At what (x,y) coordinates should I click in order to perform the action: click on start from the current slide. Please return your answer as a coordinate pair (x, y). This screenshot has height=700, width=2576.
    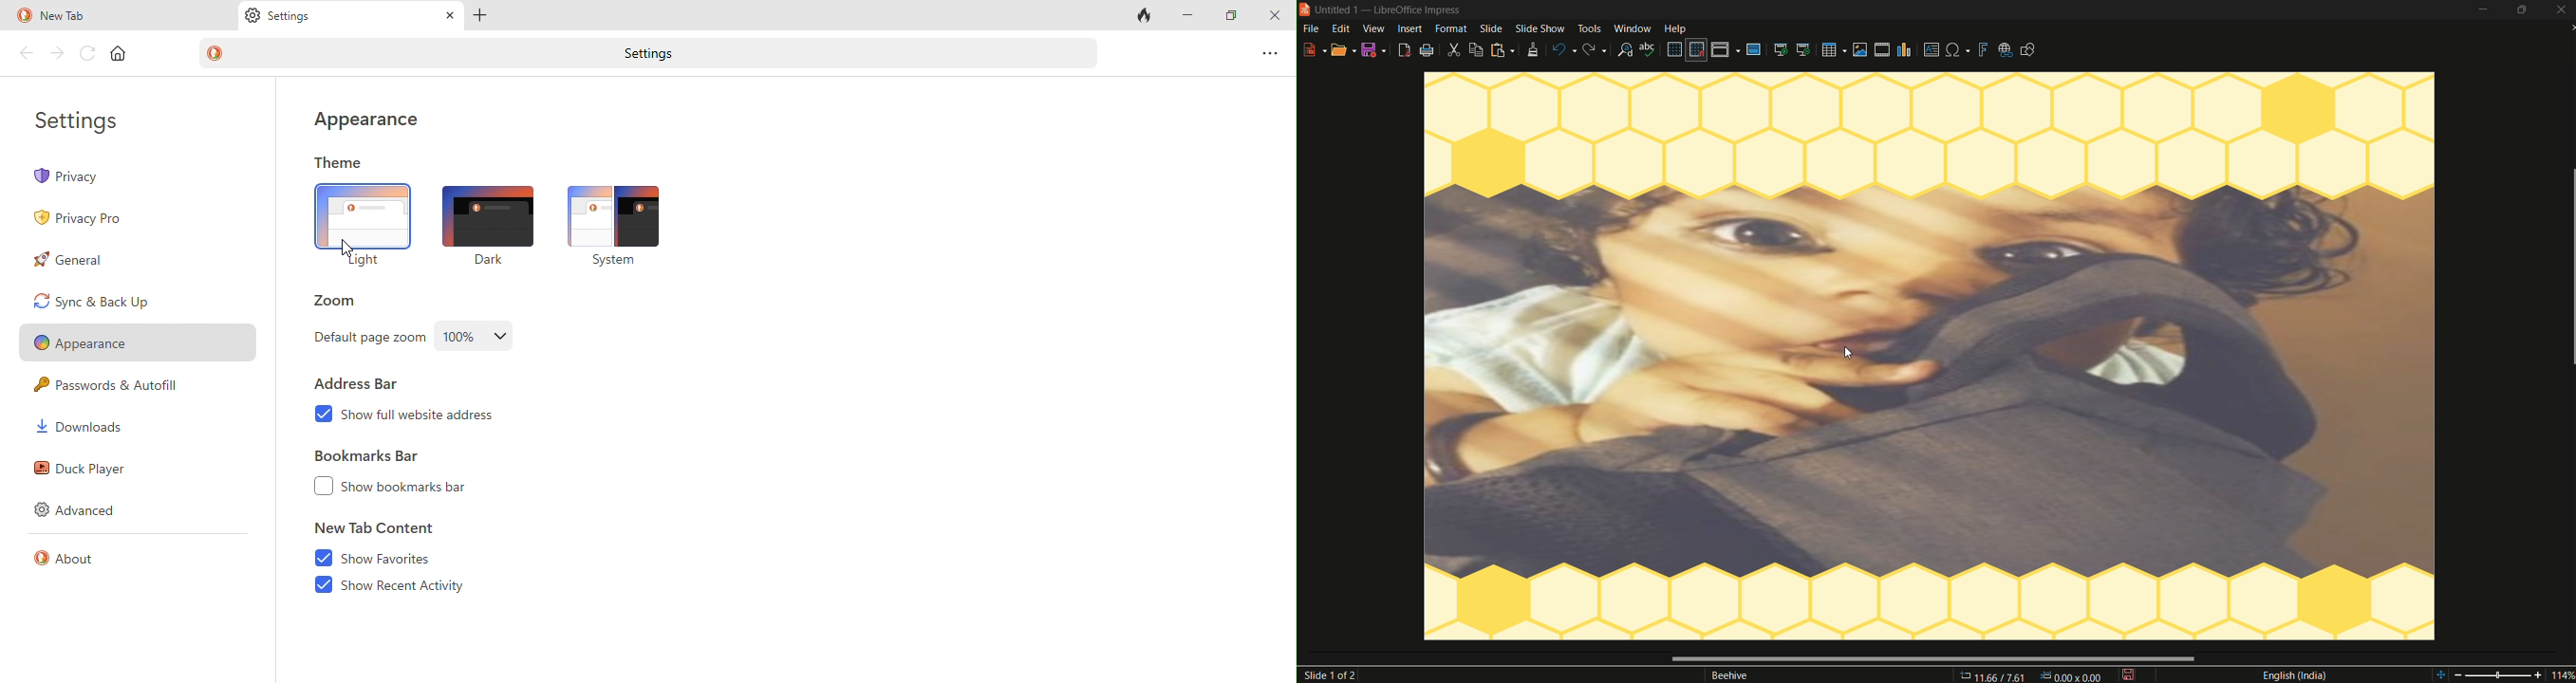
    Looking at the image, I should click on (1806, 50).